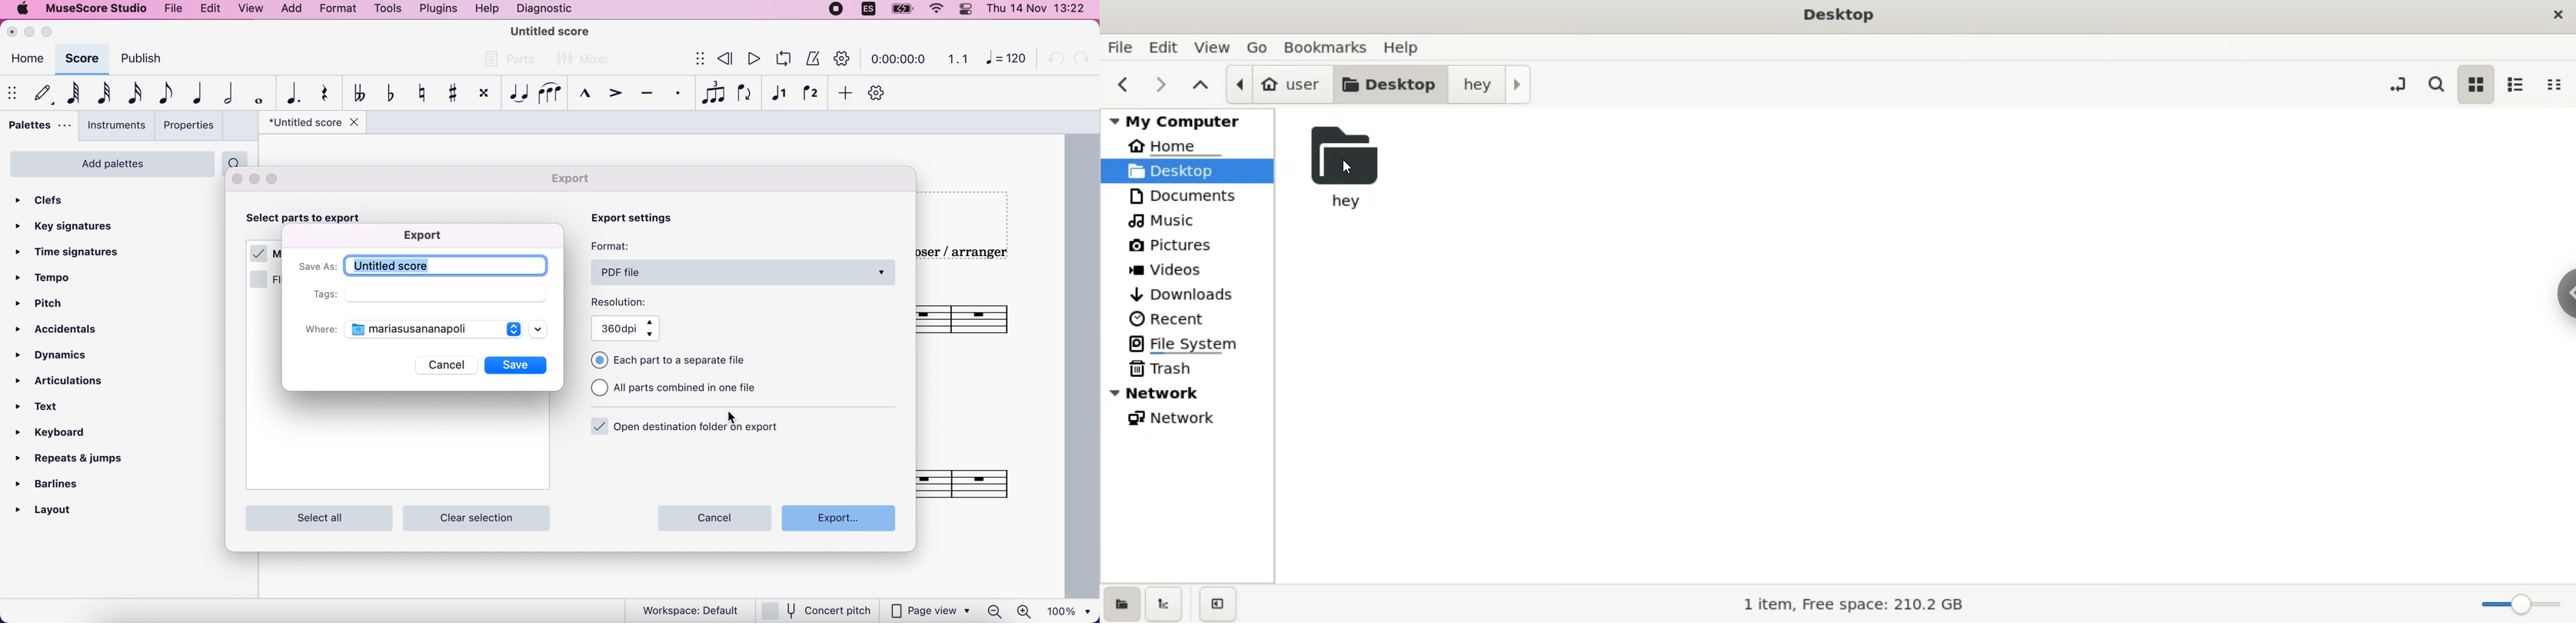 The width and height of the screenshot is (2576, 644). I want to click on toggle natural, so click(420, 95).